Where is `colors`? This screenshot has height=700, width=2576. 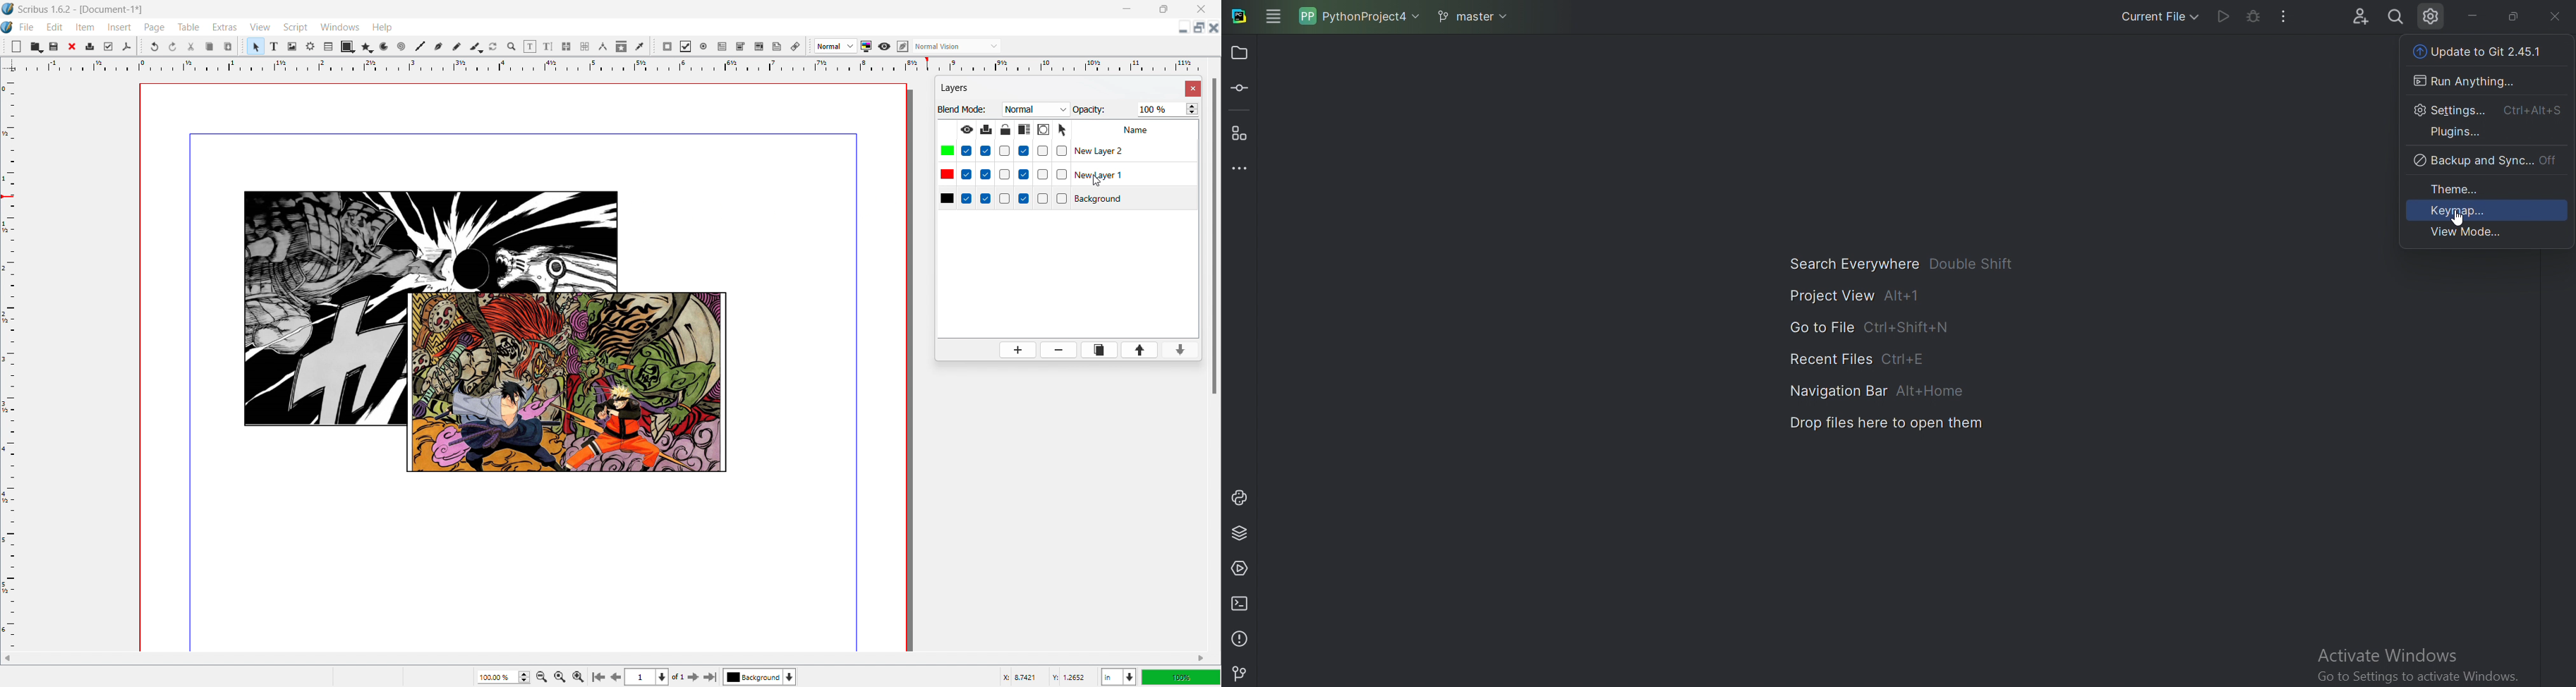
colors is located at coordinates (947, 174).